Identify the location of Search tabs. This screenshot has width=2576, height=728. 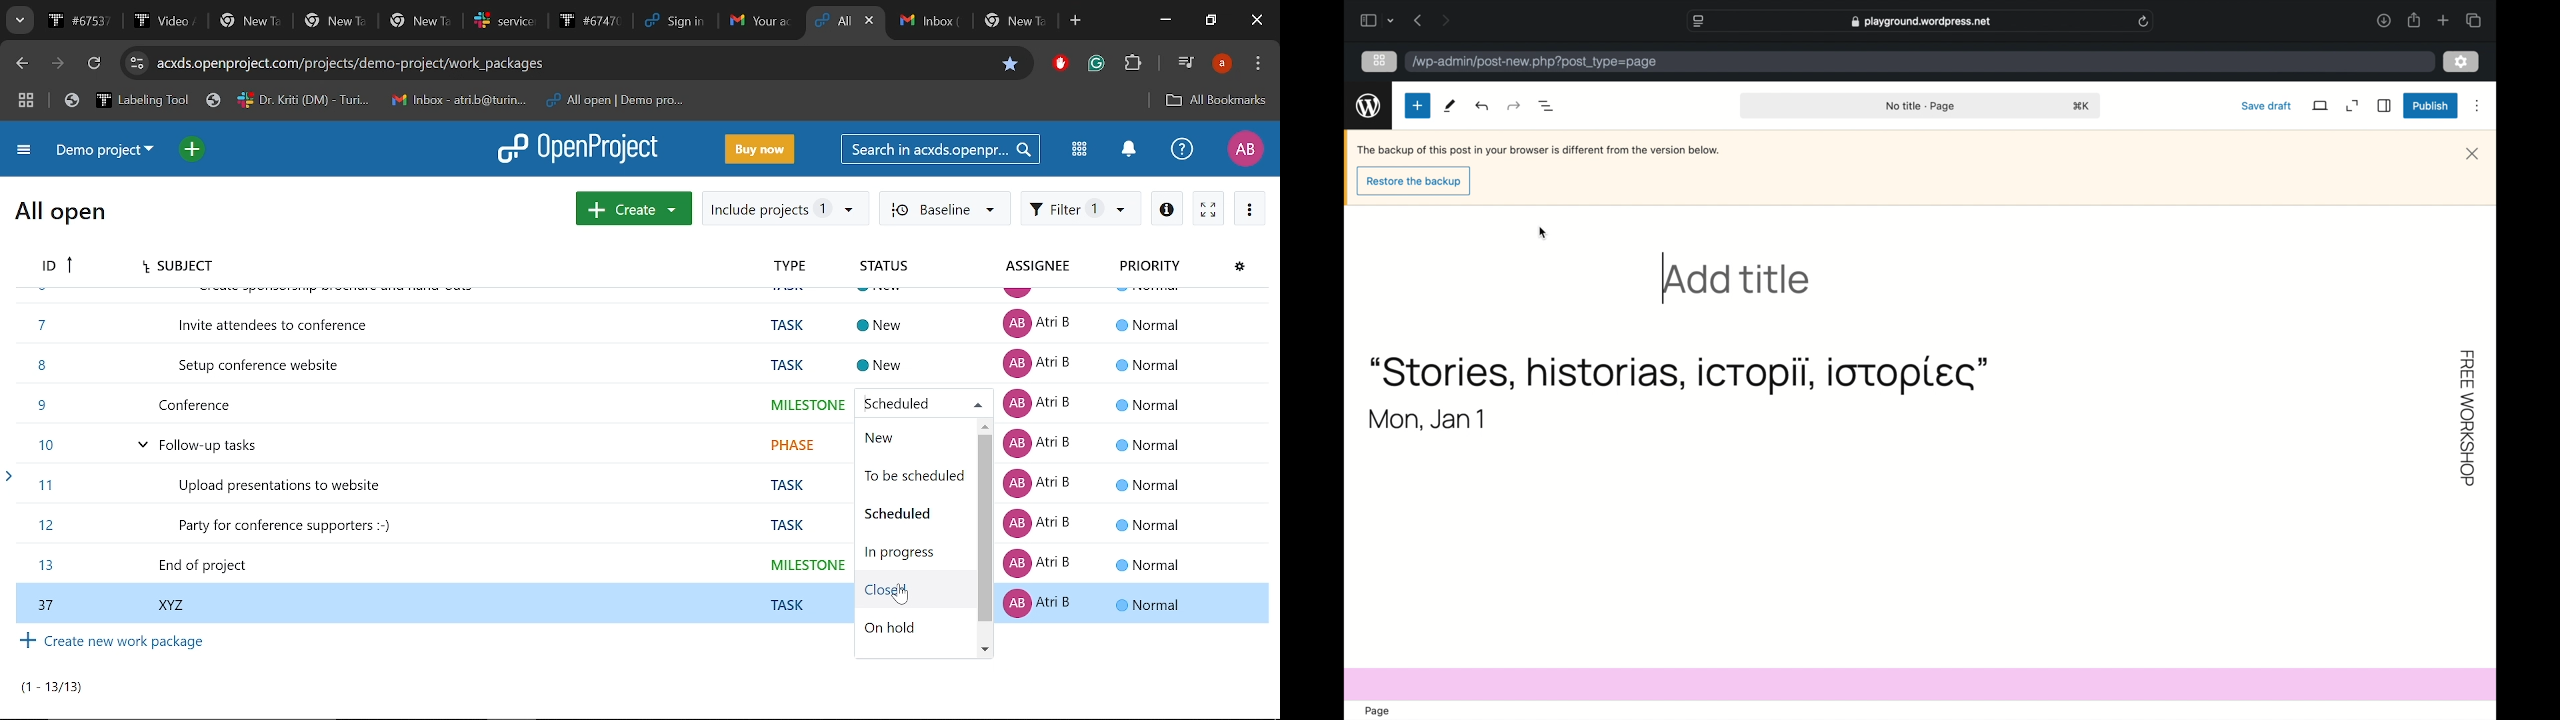
(18, 20).